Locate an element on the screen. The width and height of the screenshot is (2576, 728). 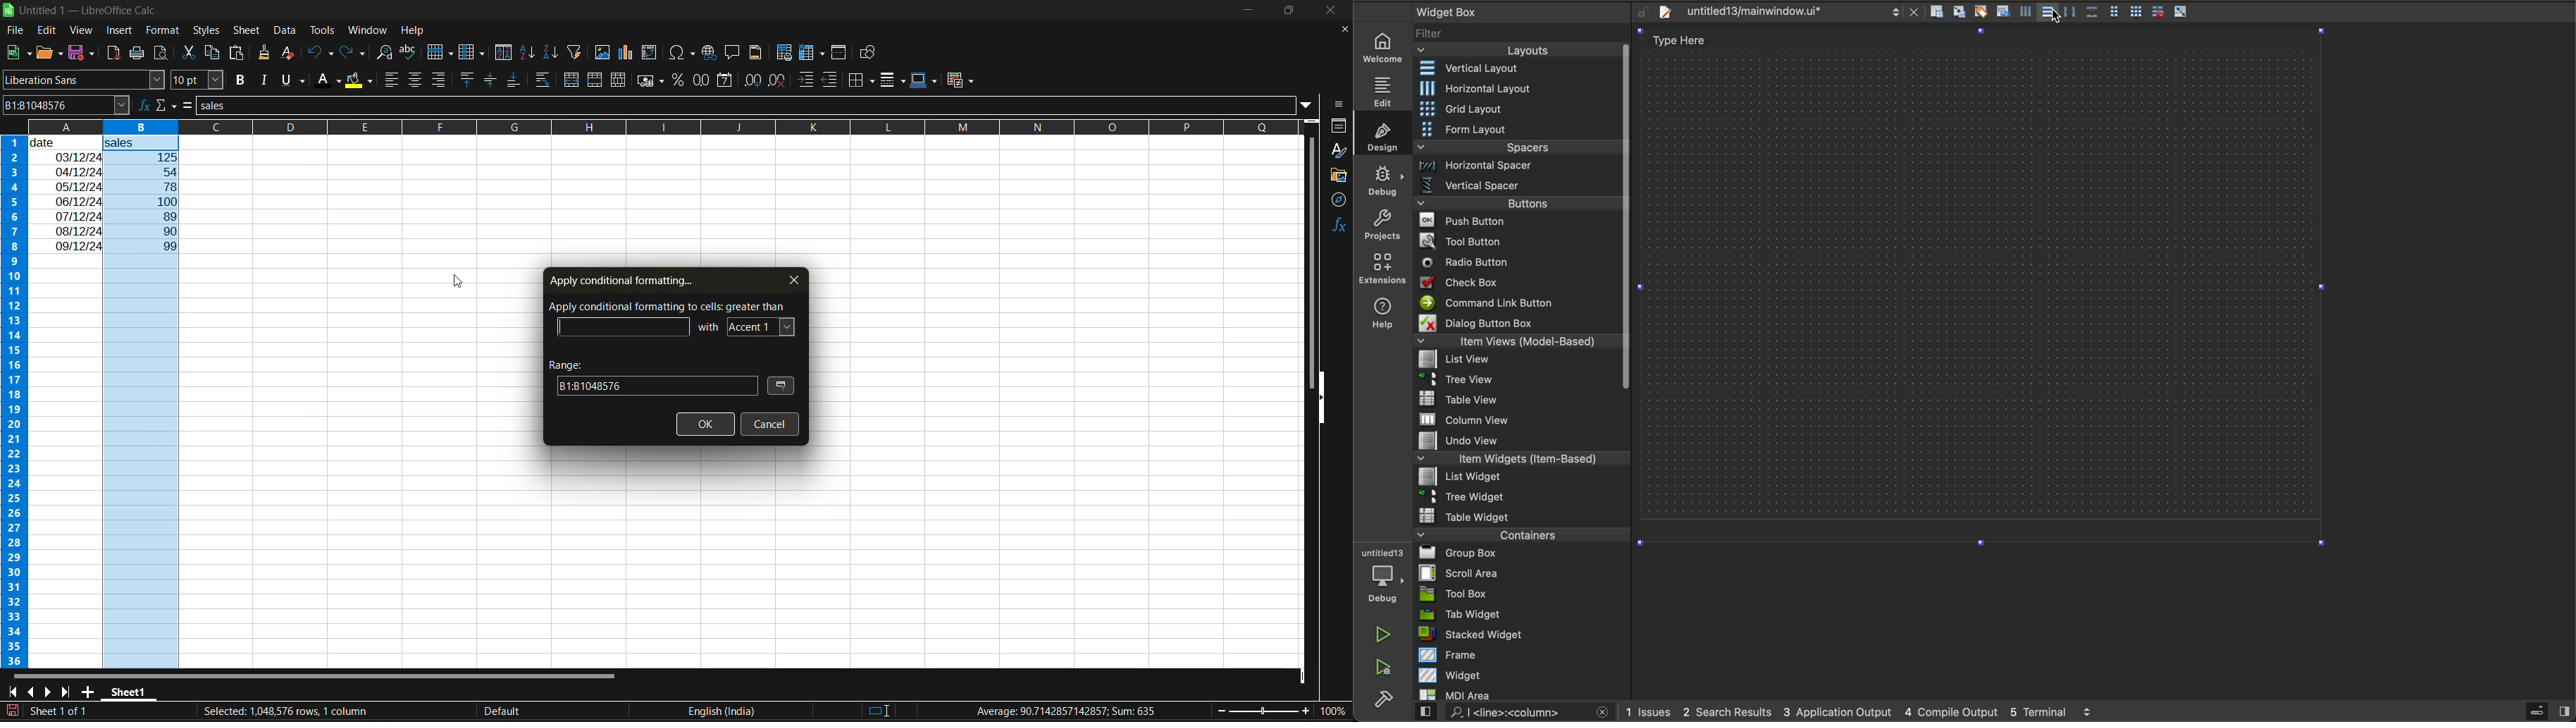
search is located at coordinates (1515, 714).